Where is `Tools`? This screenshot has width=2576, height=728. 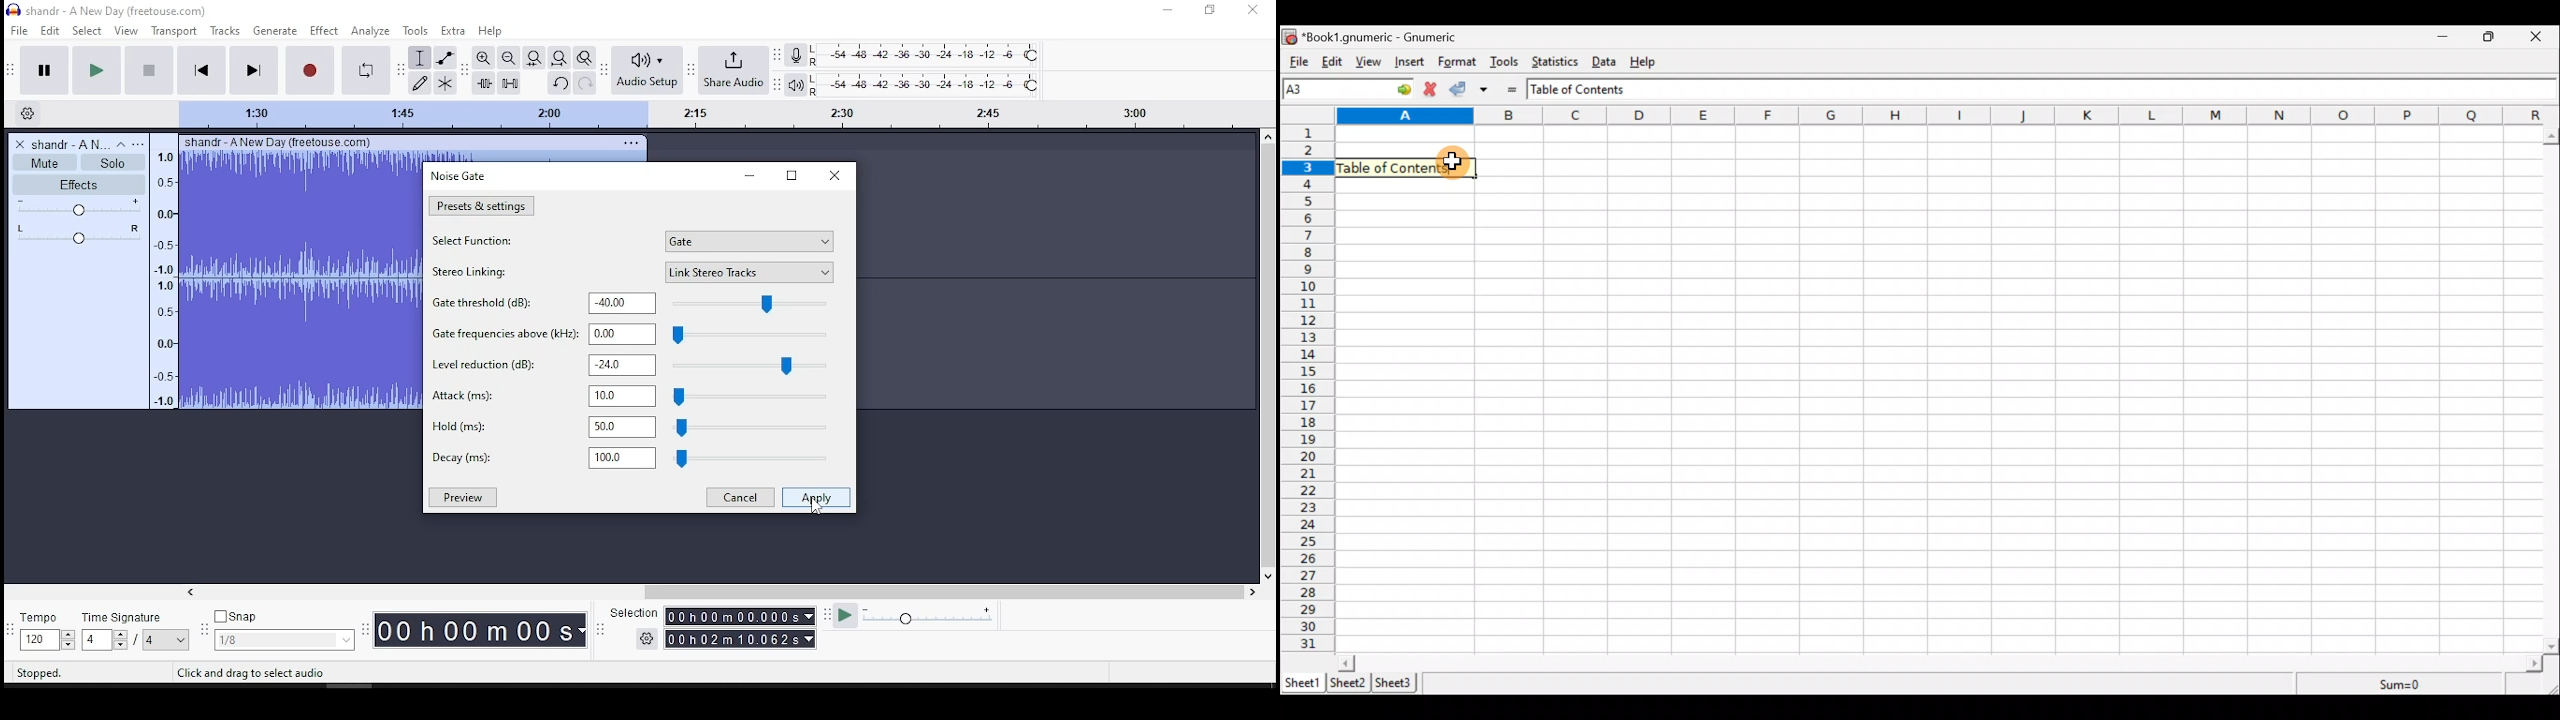 Tools is located at coordinates (1505, 63).